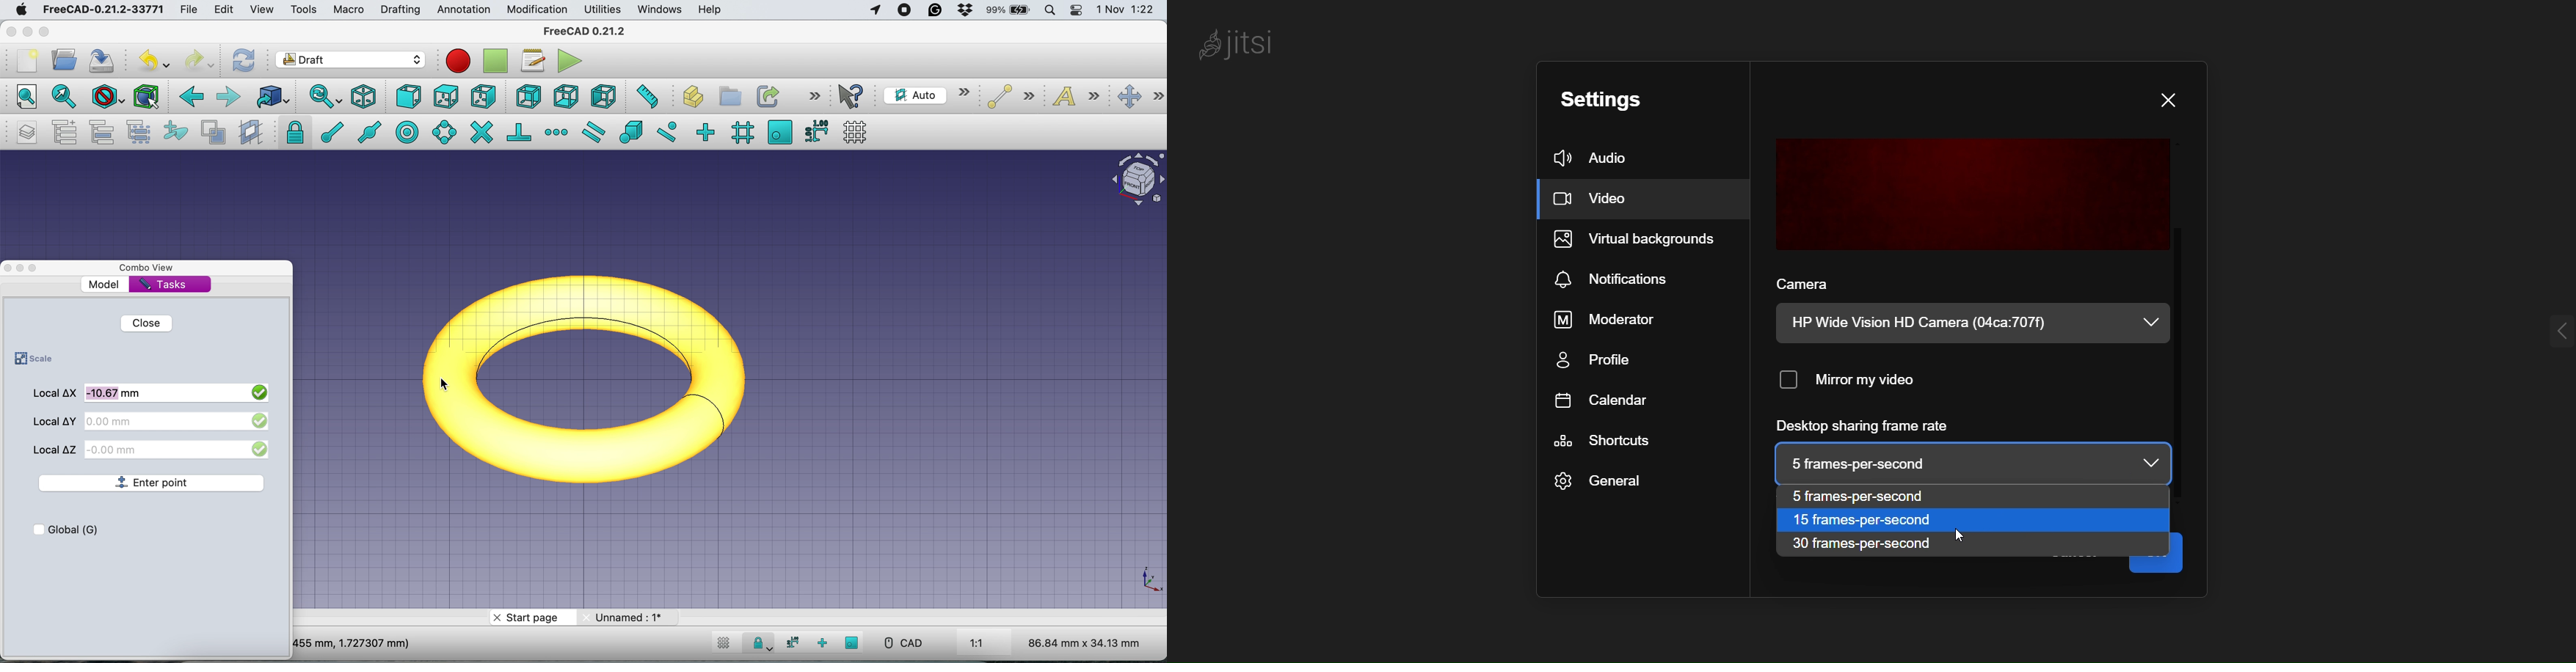 This screenshot has width=2576, height=672. Describe the element at coordinates (291, 132) in the screenshot. I see `snap lock` at that location.